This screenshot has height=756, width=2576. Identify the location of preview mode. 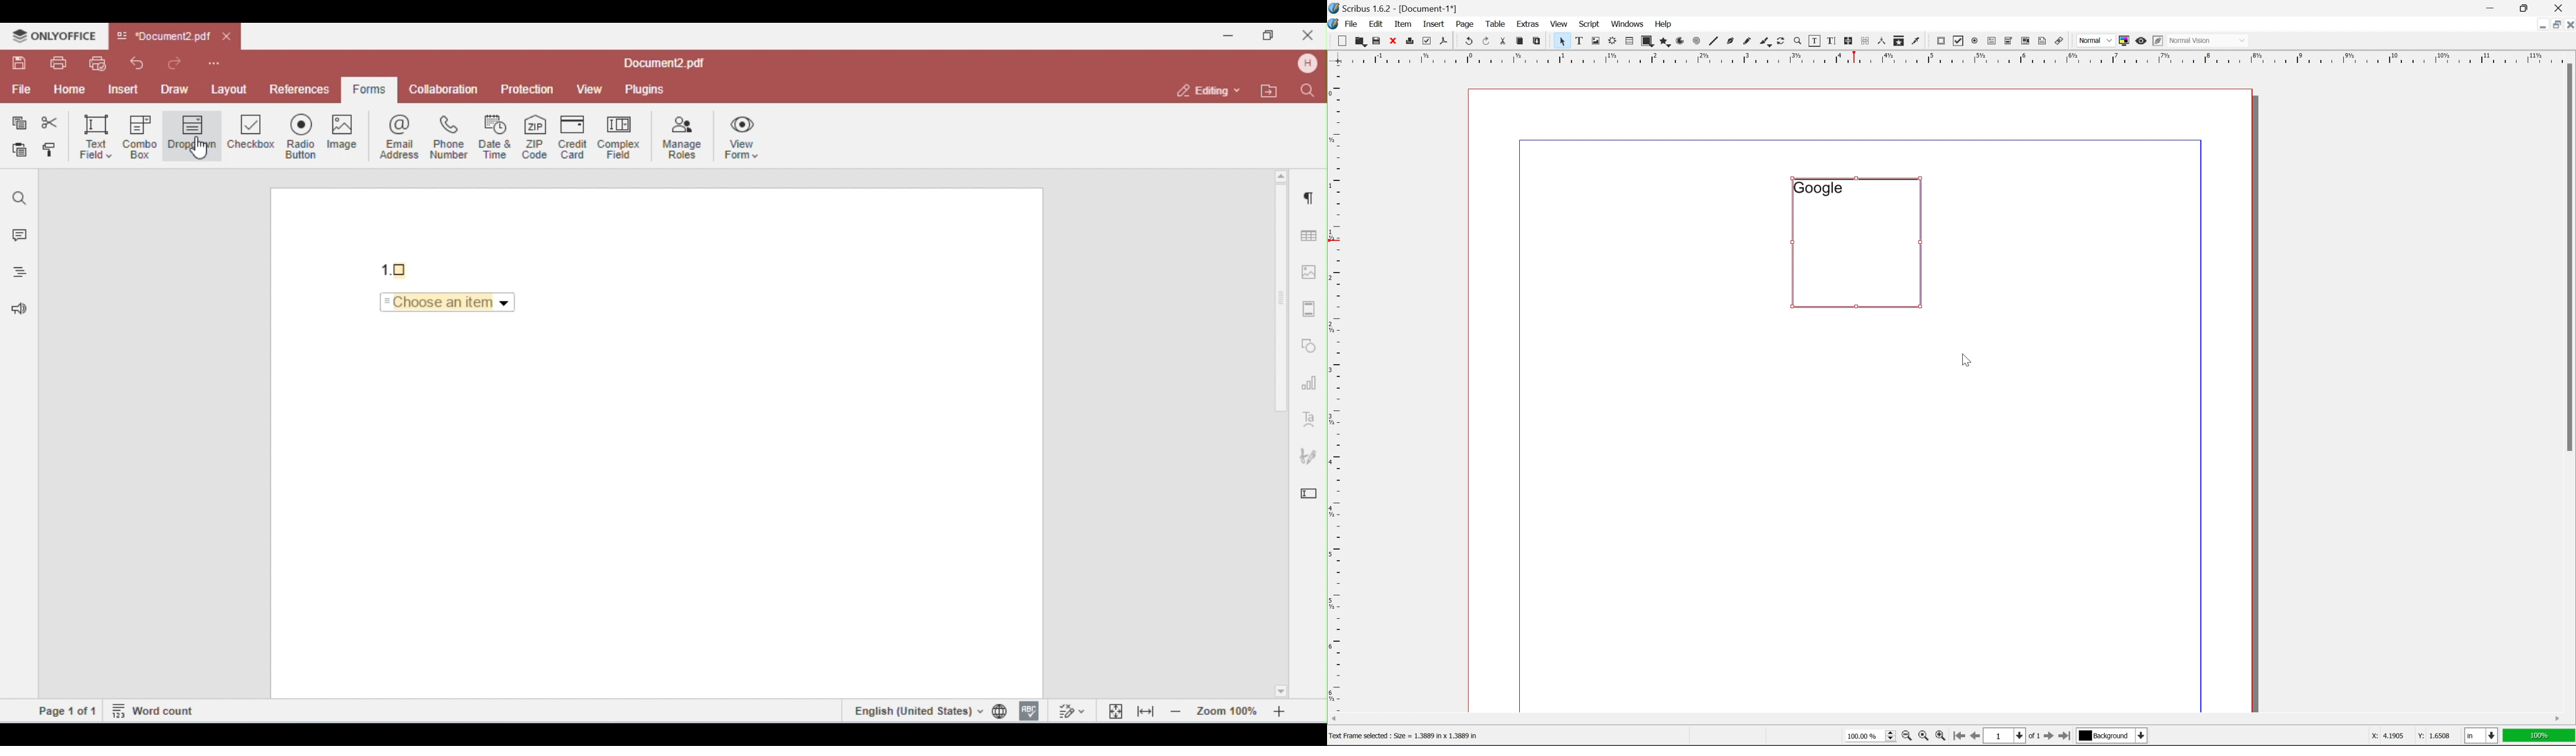
(2139, 40).